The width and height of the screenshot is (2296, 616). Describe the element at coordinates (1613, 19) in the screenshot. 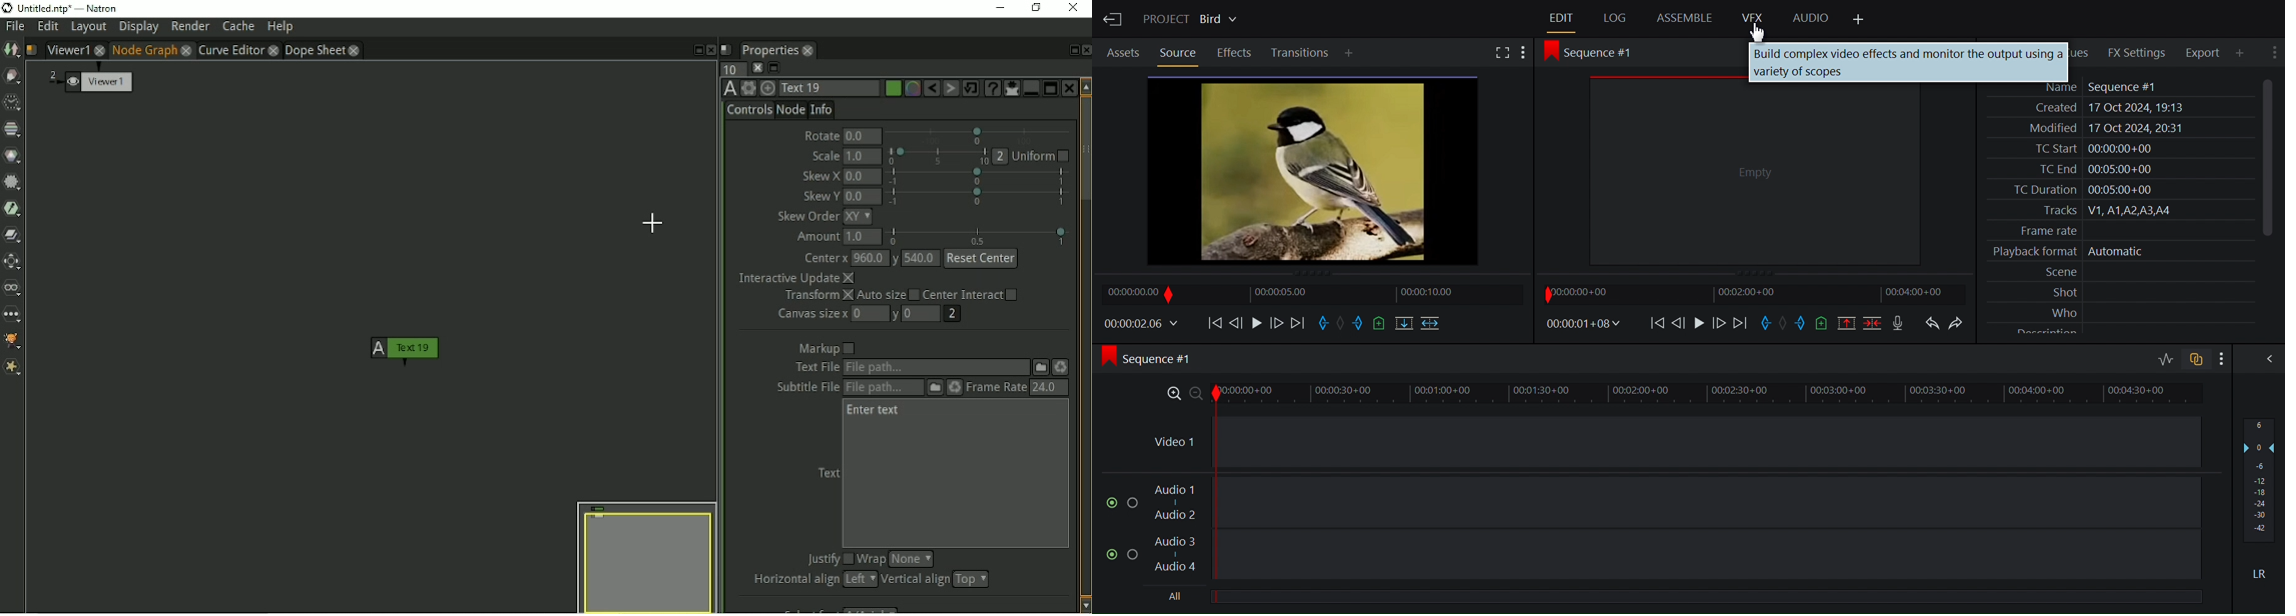

I see `Log` at that location.